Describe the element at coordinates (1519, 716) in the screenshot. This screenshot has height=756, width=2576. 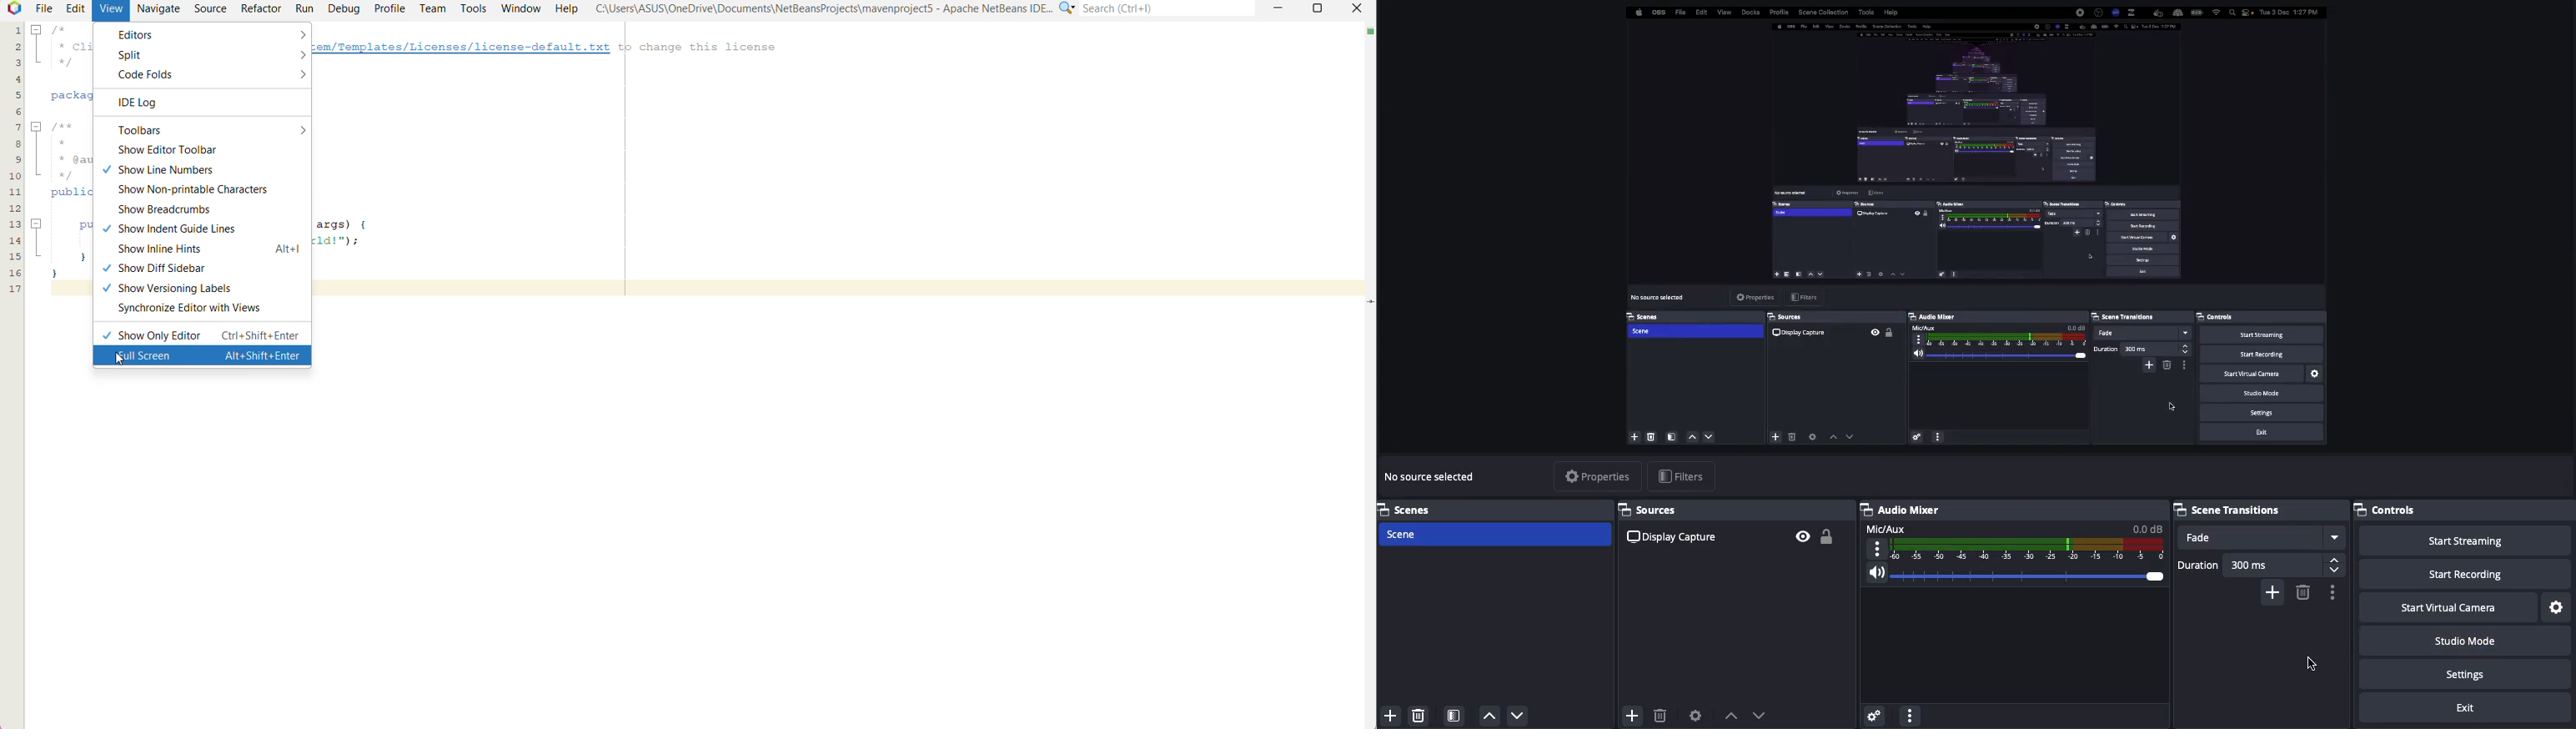
I see `move down` at that location.